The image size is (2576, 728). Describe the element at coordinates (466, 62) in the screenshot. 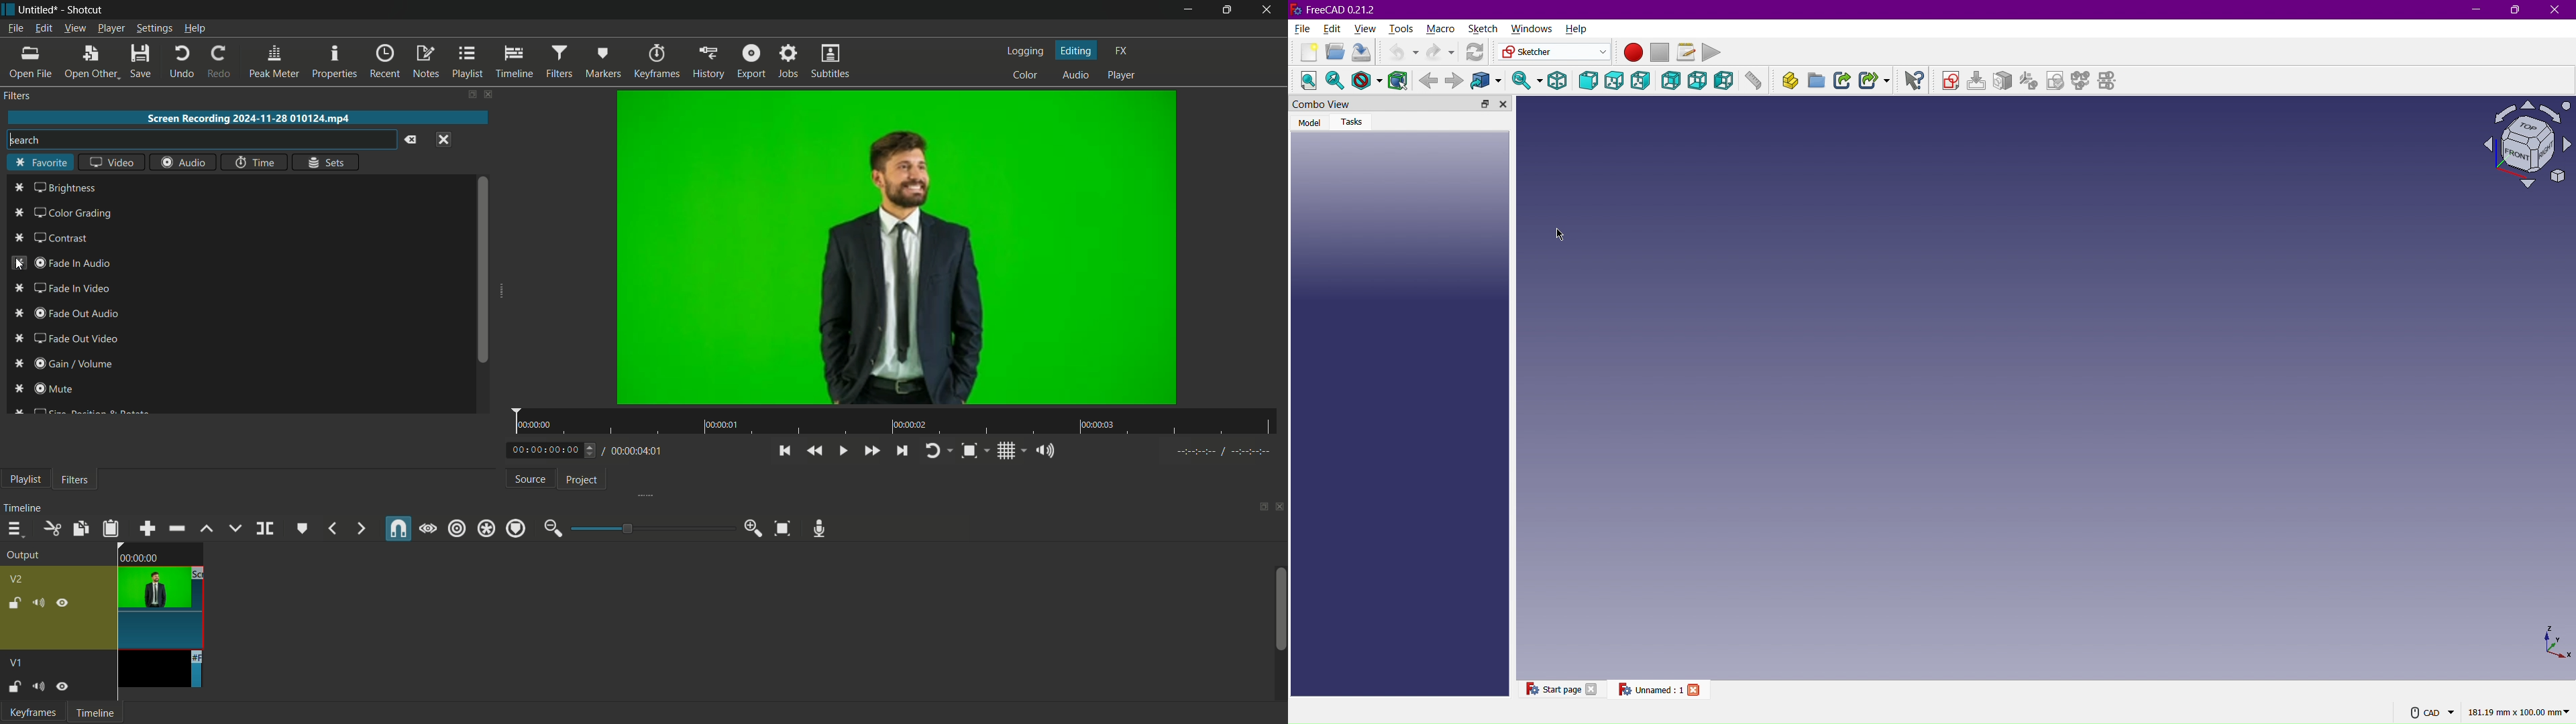

I see `playlist` at that location.